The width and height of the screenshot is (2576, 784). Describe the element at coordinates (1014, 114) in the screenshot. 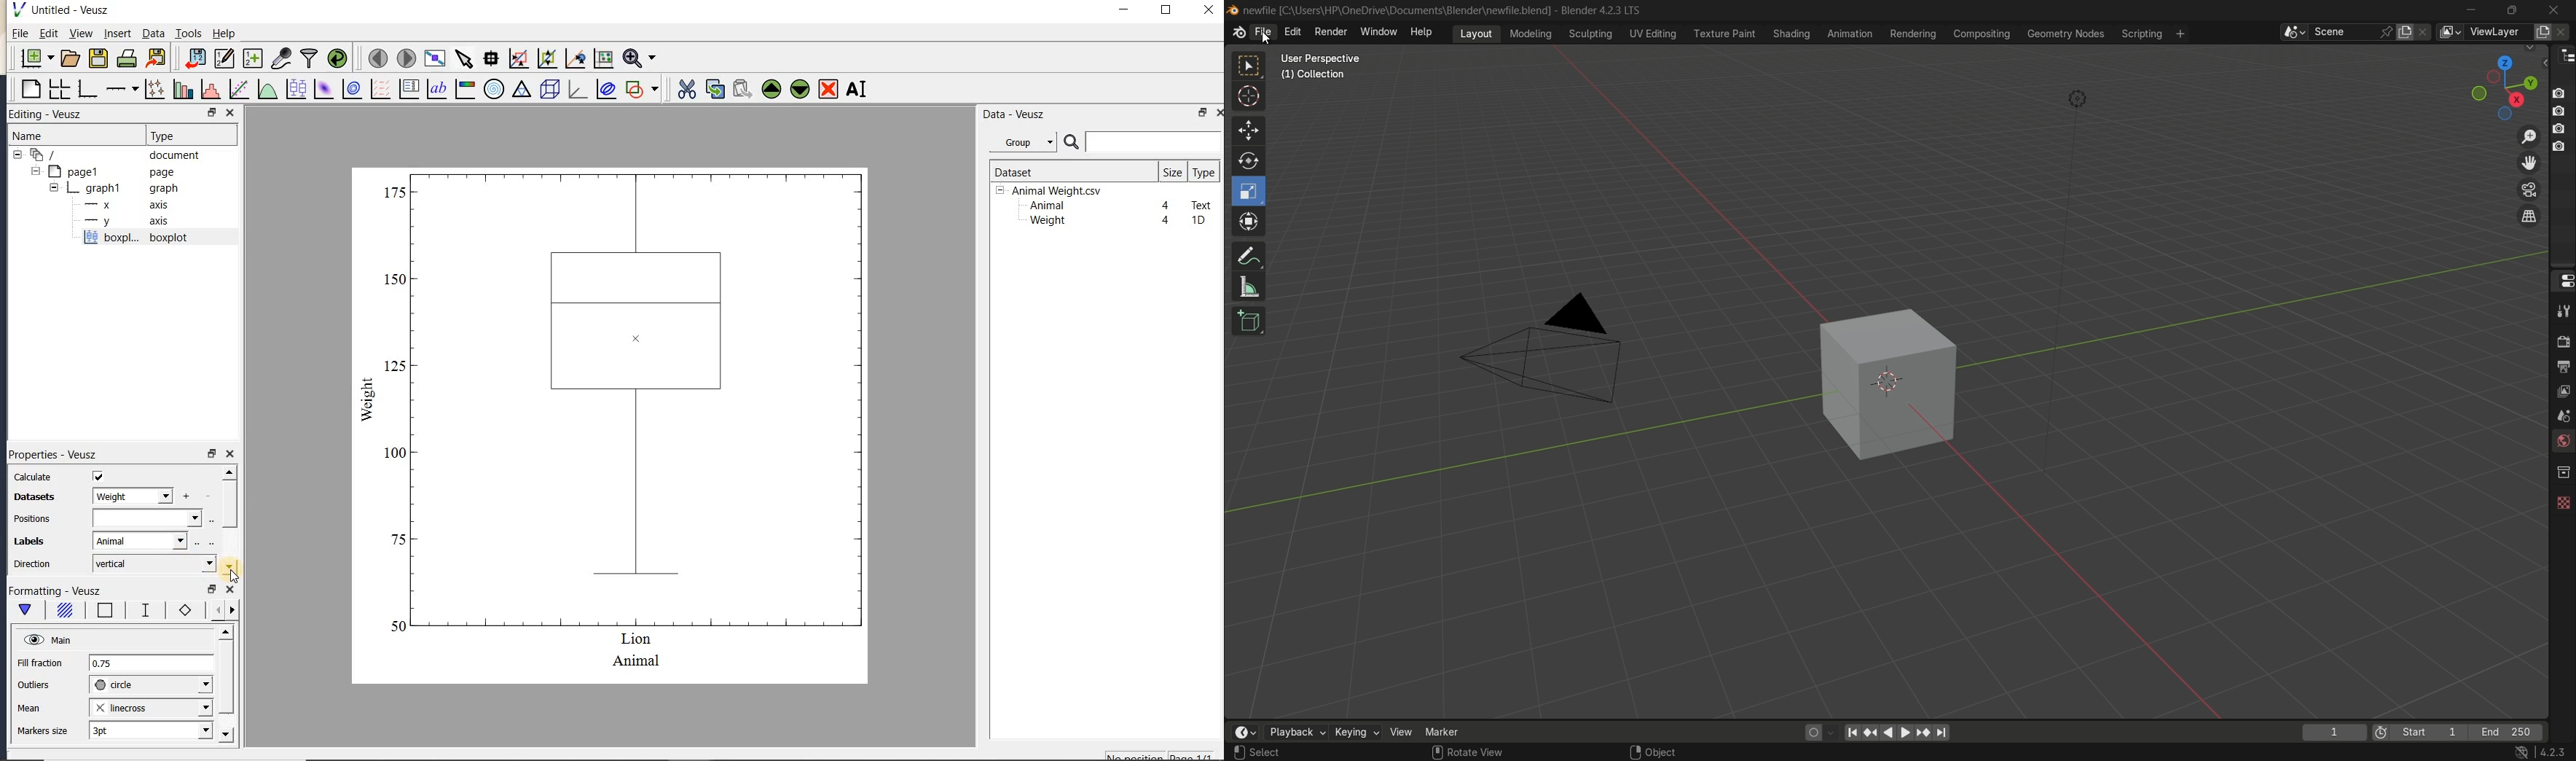

I see `Data-Veusz` at that location.